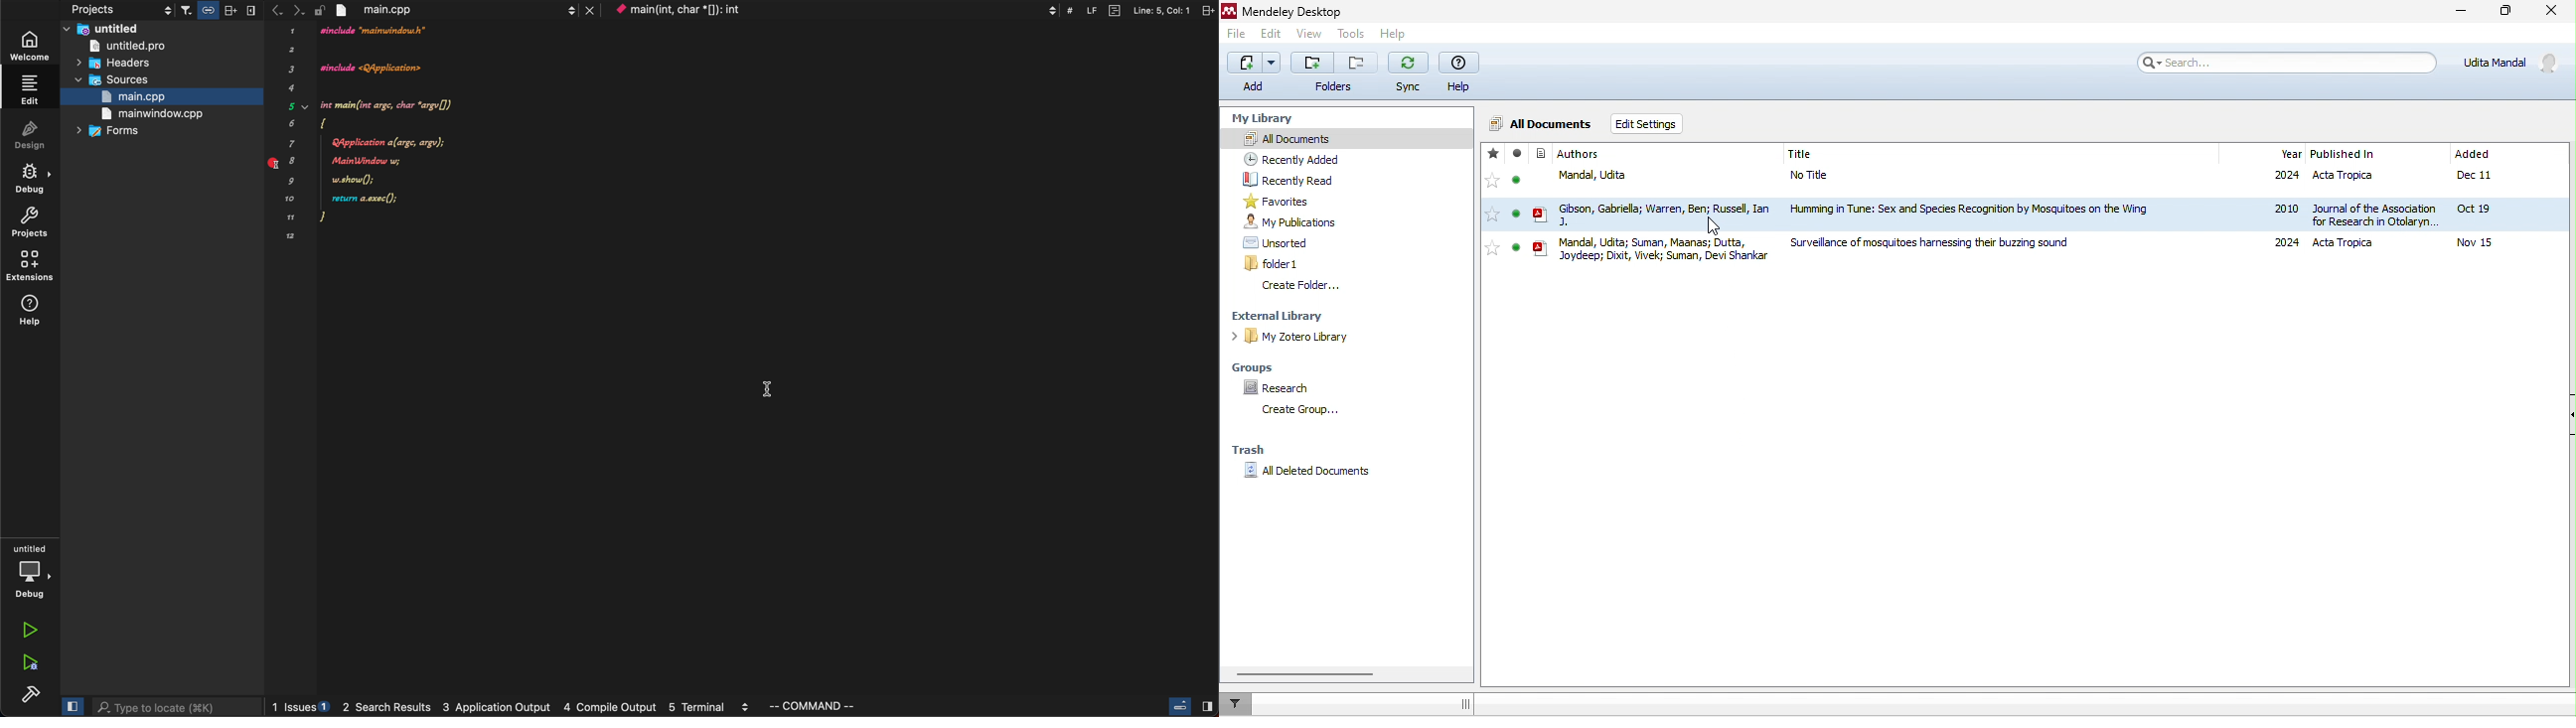  What do you see at coordinates (1410, 86) in the screenshot?
I see `sync` at bounding box center [1410, 86].